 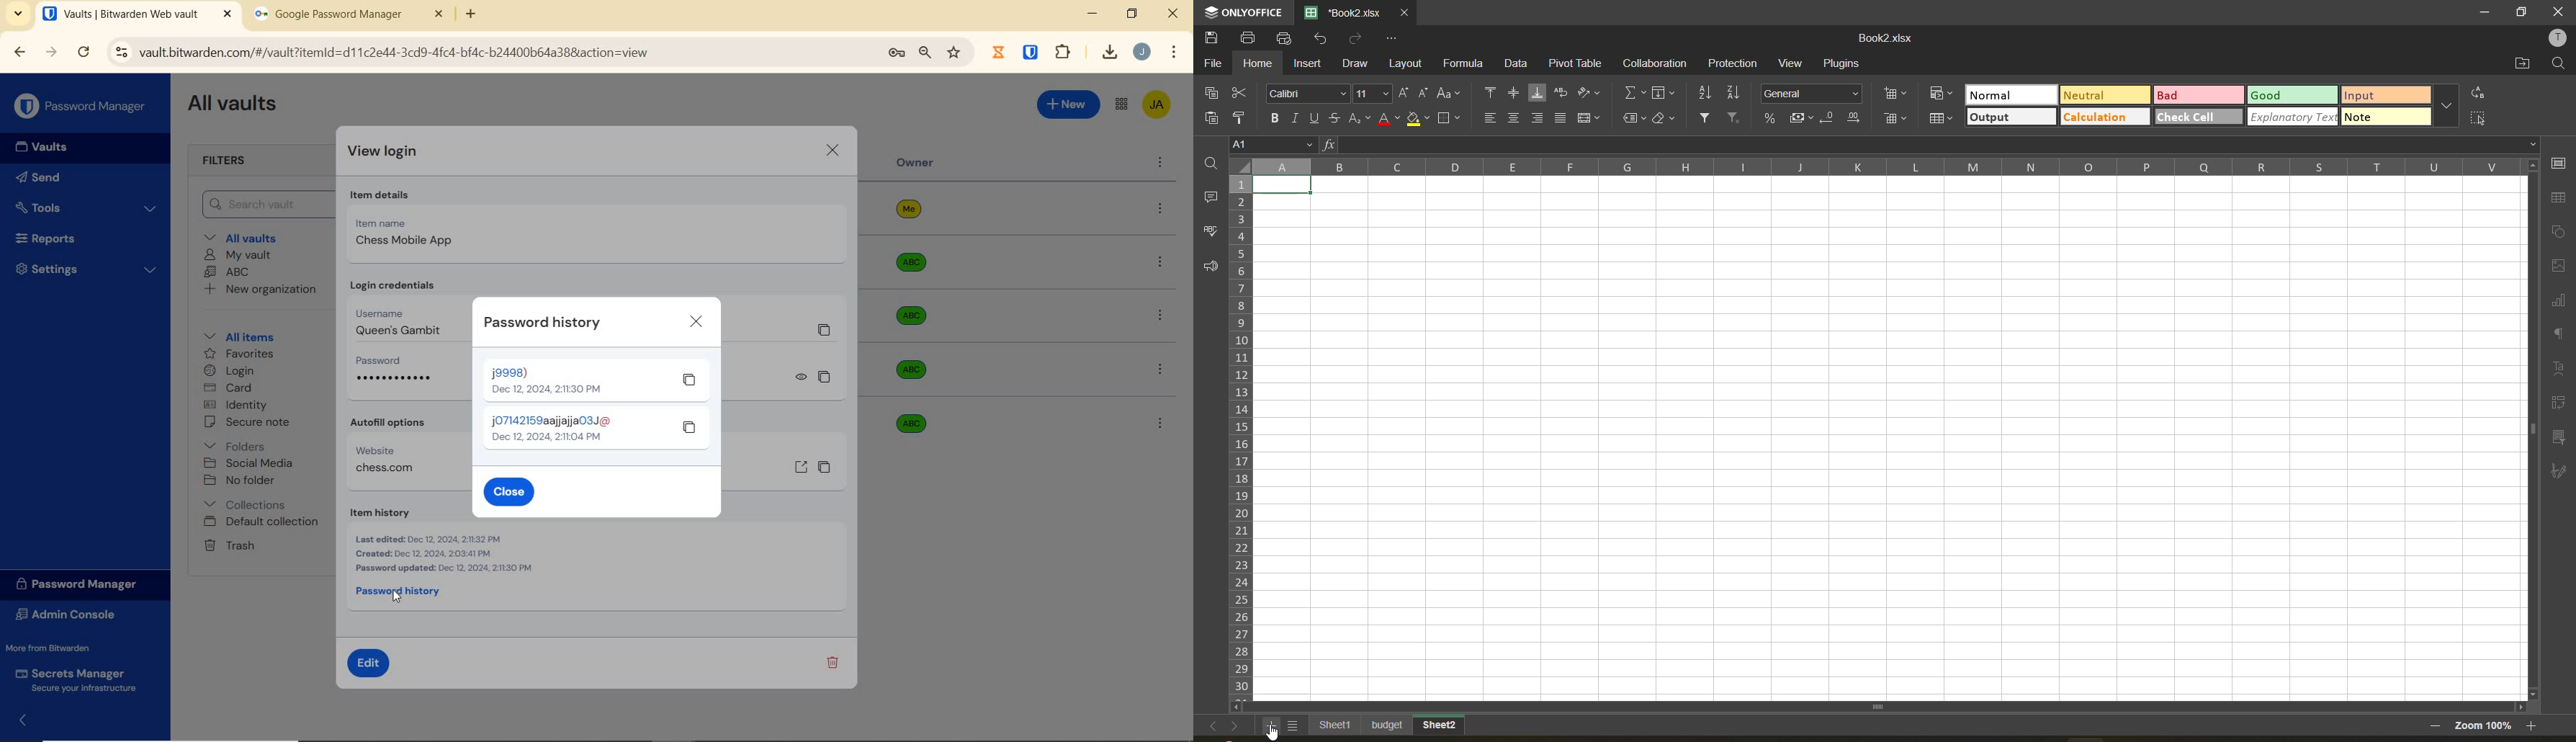 What do you see at coordinates (1633, 93) in the screenshot?
I see `summation` at bounding box center [1633, 93].